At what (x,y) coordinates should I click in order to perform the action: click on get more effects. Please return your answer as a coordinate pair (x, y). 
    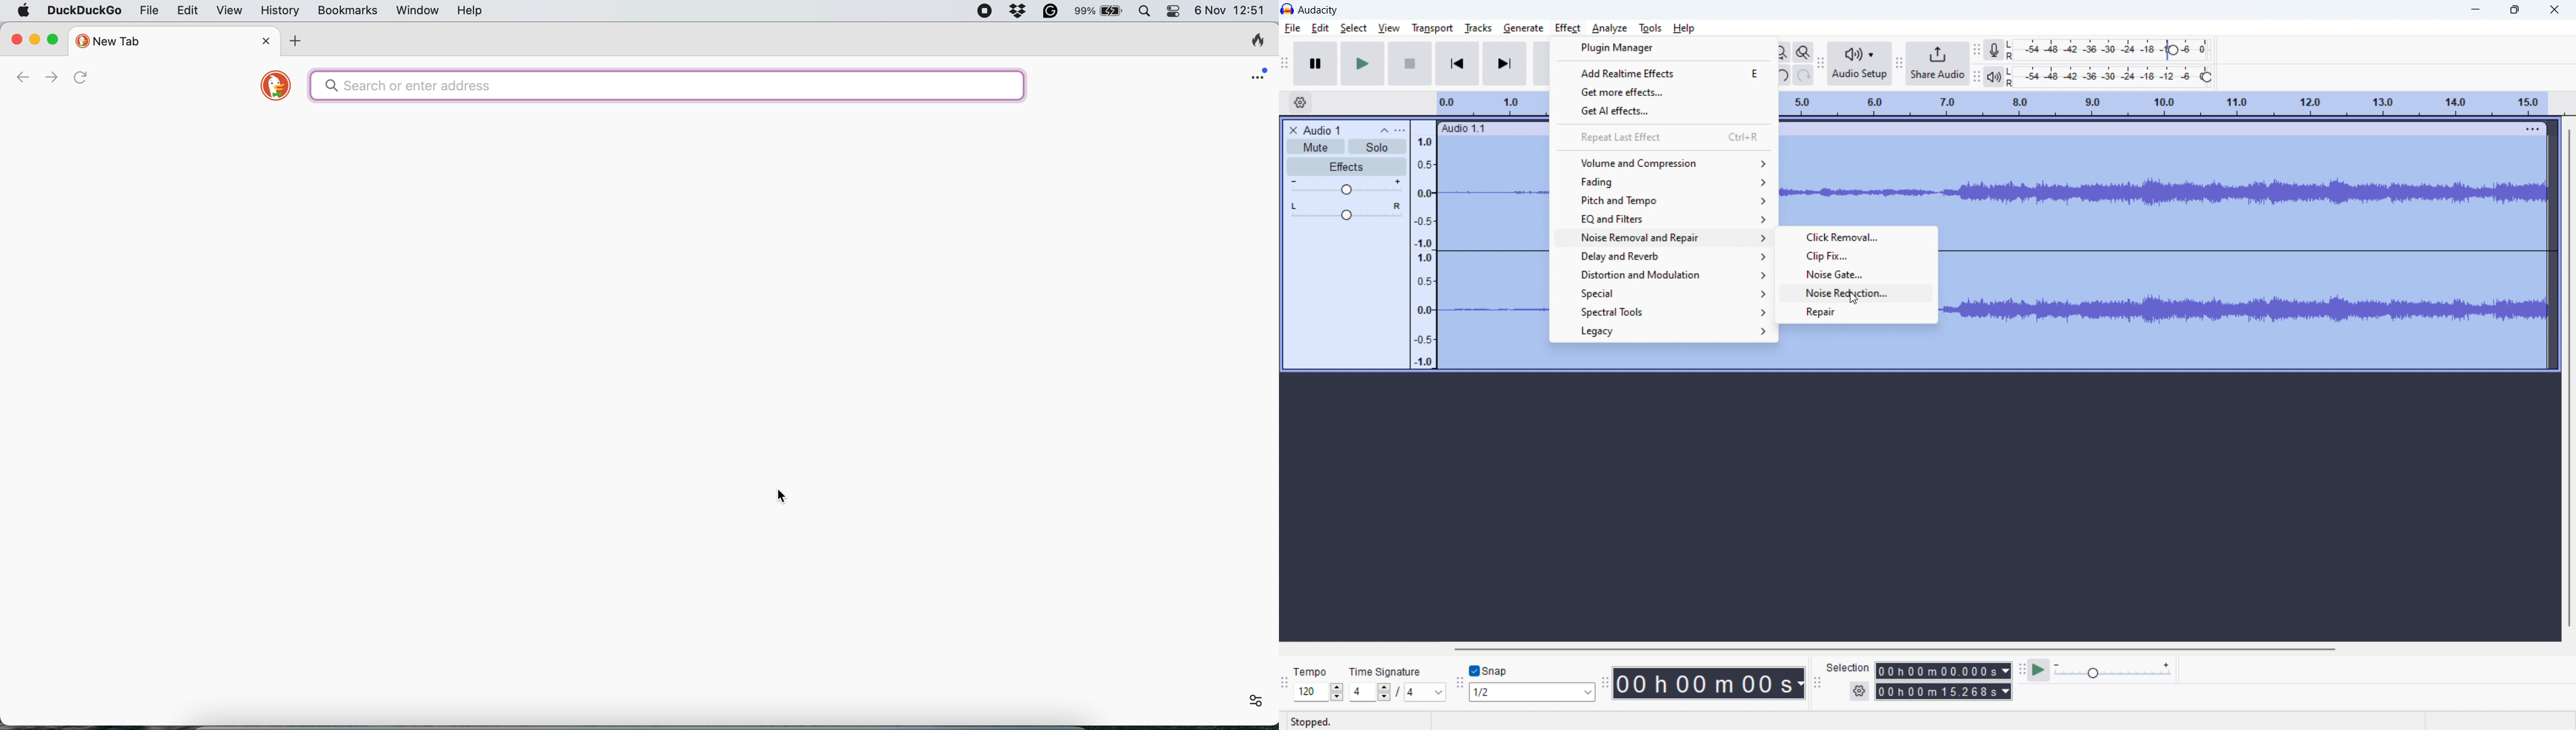
    Looking at the image, I should click on (1663, 91).